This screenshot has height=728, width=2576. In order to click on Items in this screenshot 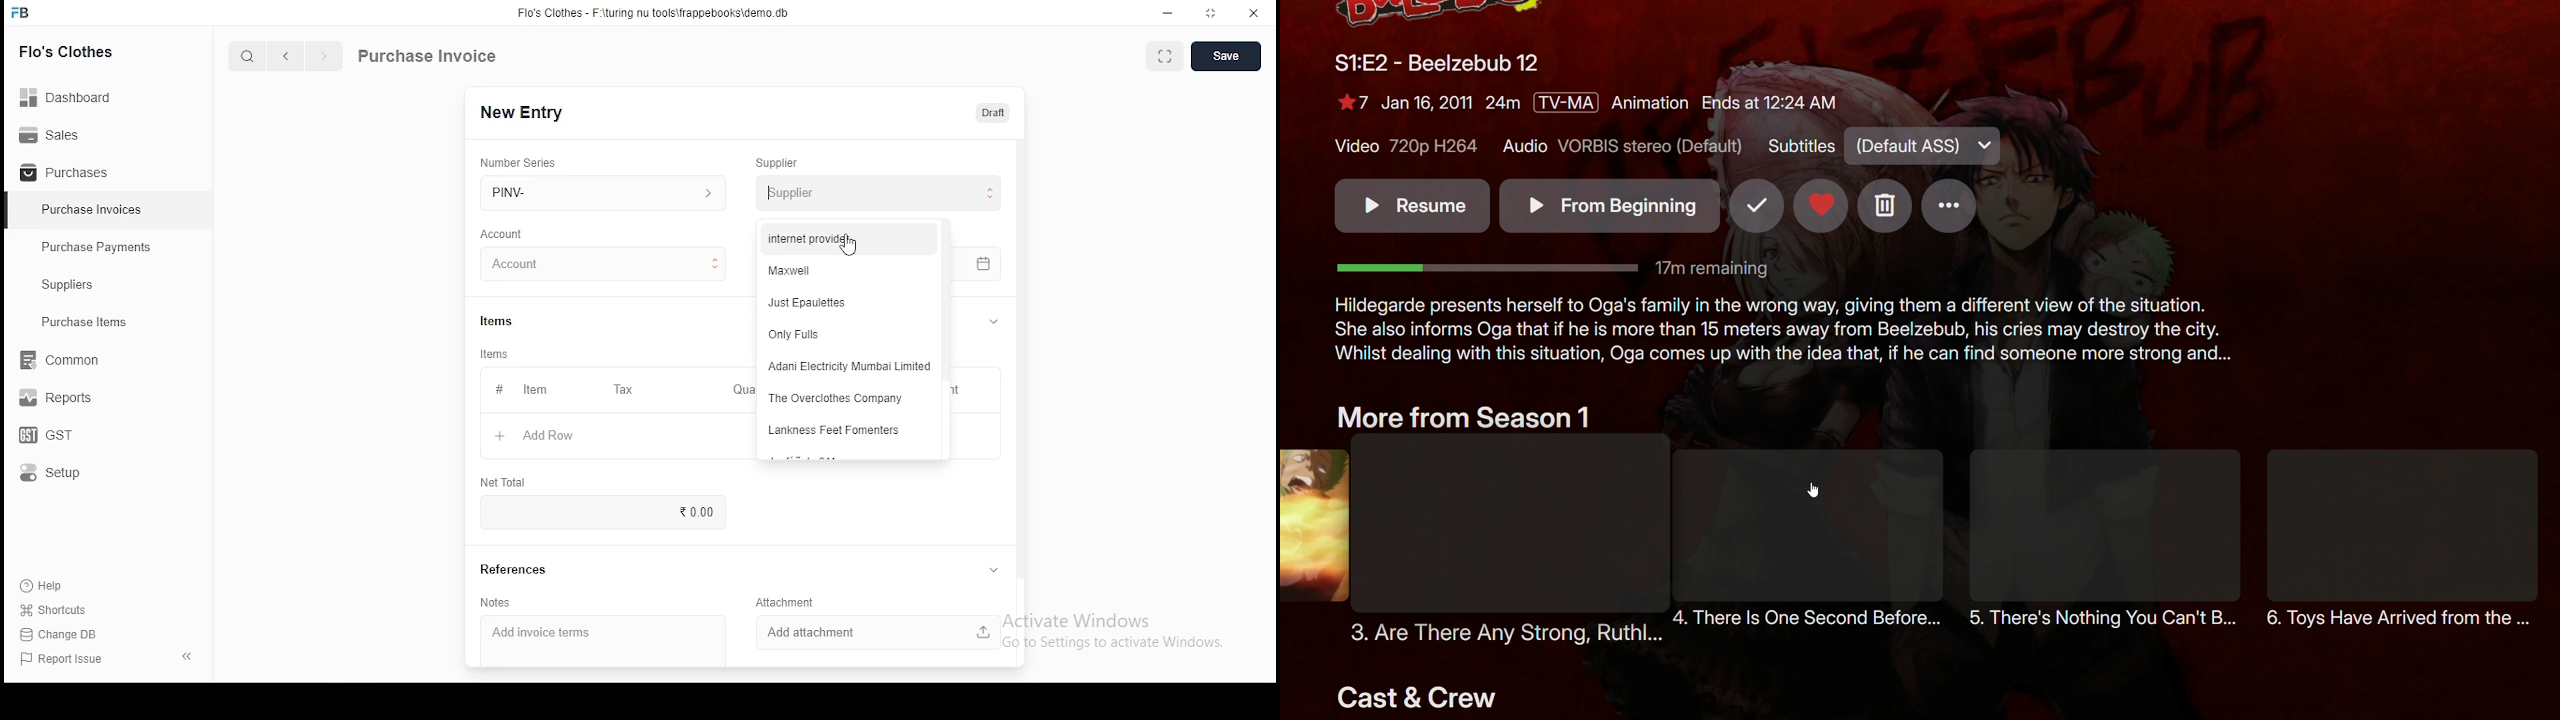, I will do `click(497, 319)`.